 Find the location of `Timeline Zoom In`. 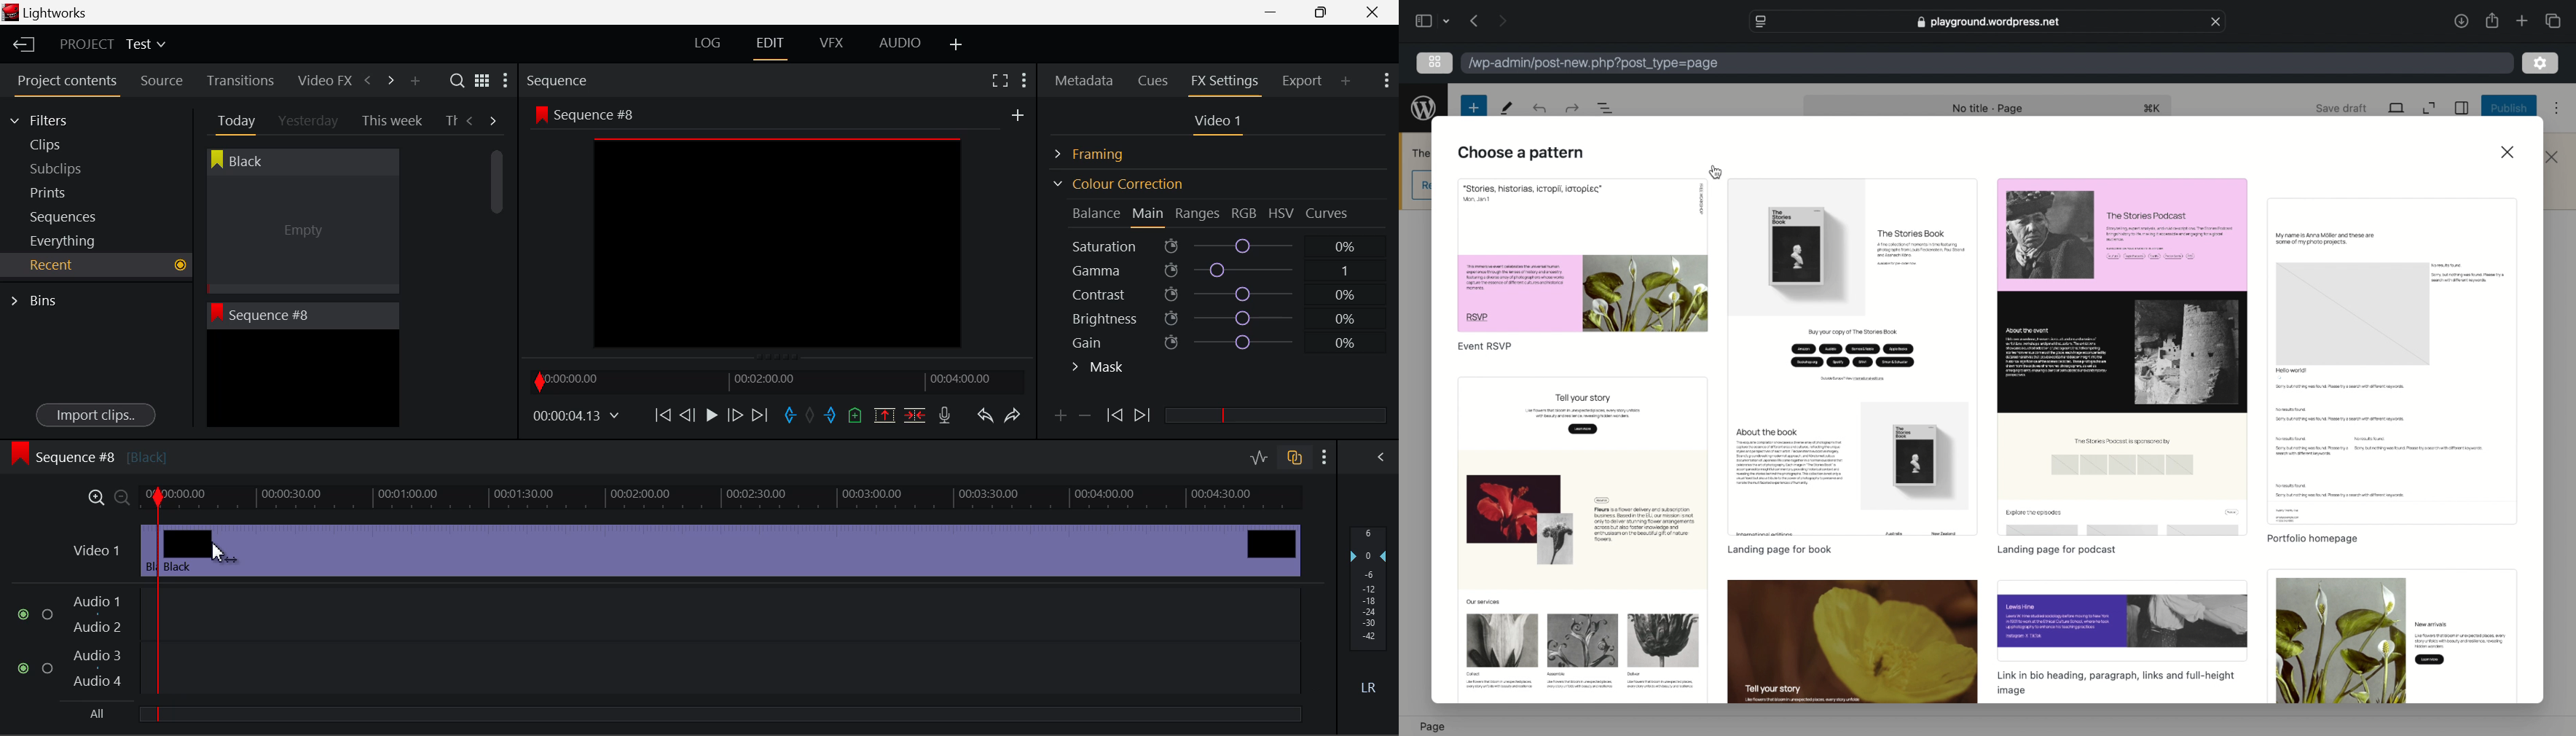

Timeline Zoom In is located at coordinates (93, 497).